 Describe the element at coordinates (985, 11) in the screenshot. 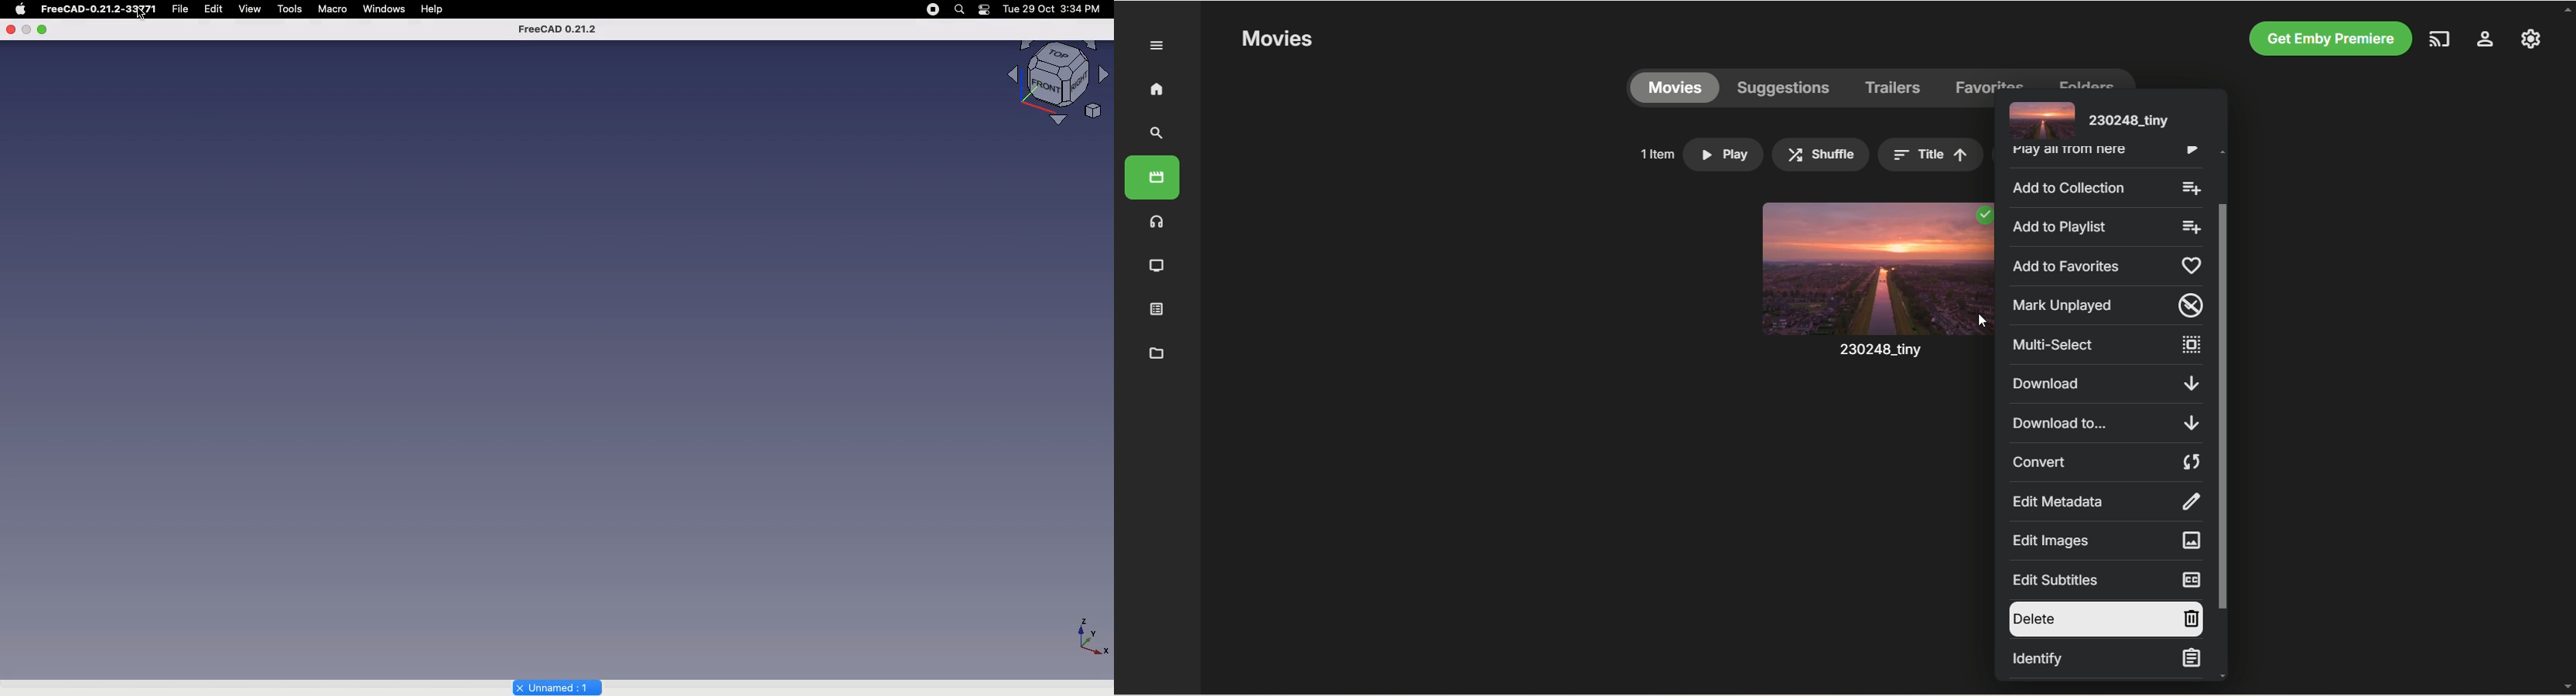

I see `battery` at that location.